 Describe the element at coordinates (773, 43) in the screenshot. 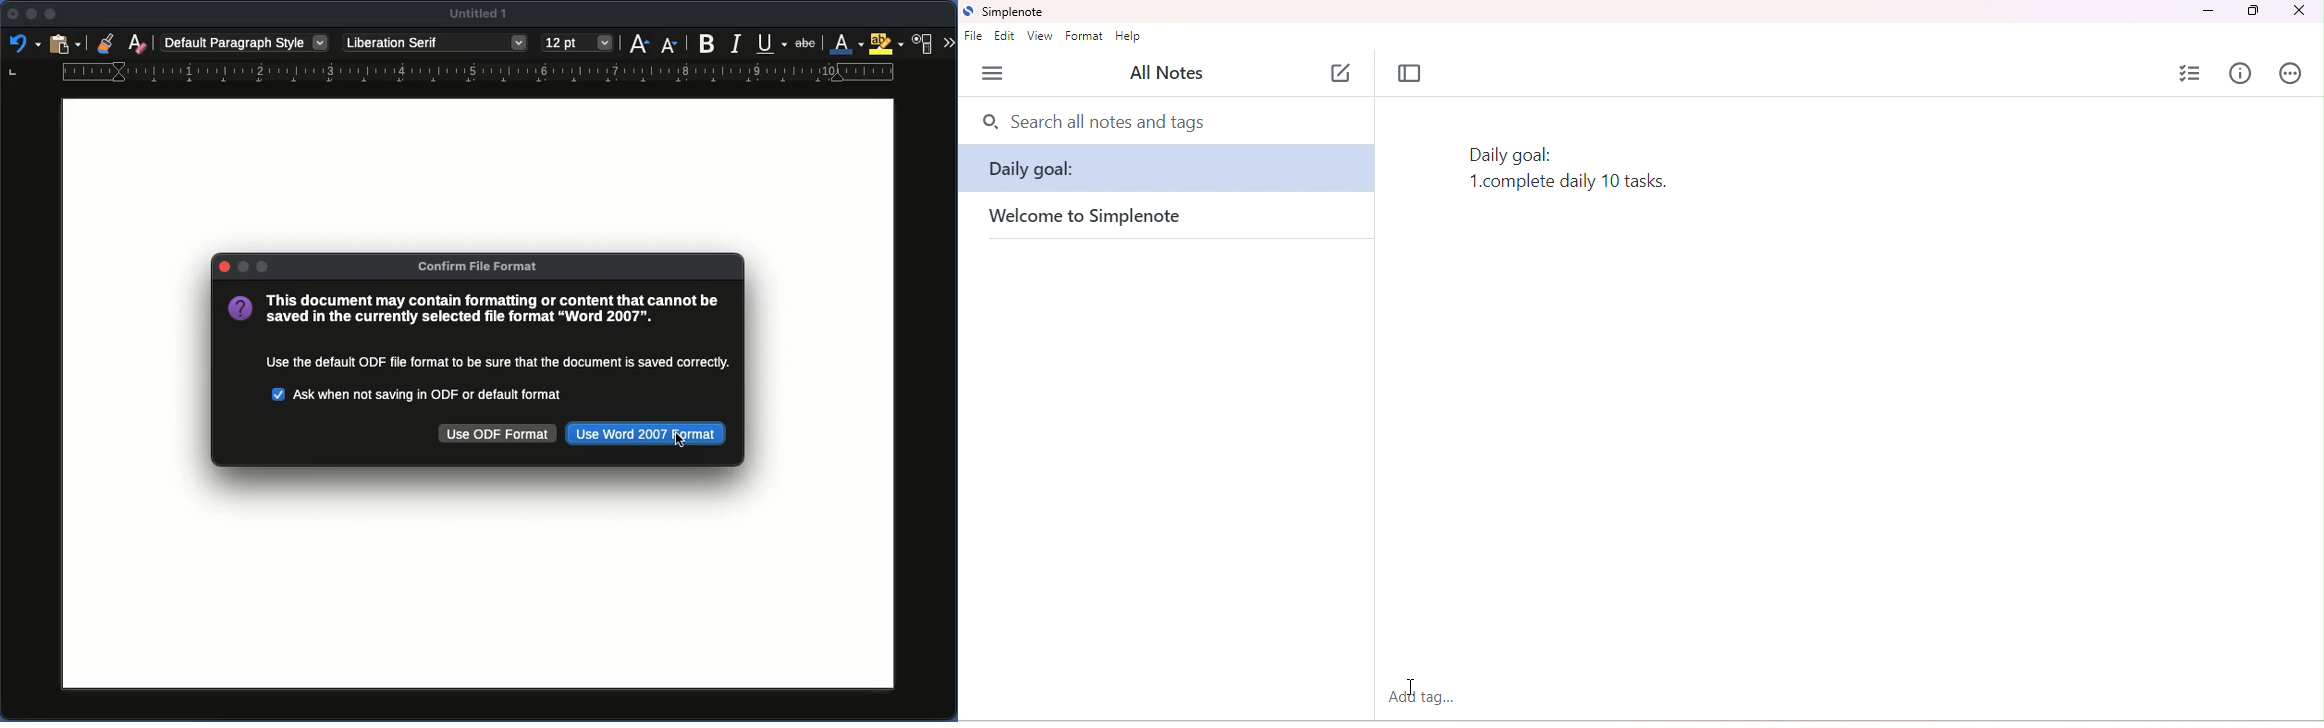

I see `Underline` at that location.